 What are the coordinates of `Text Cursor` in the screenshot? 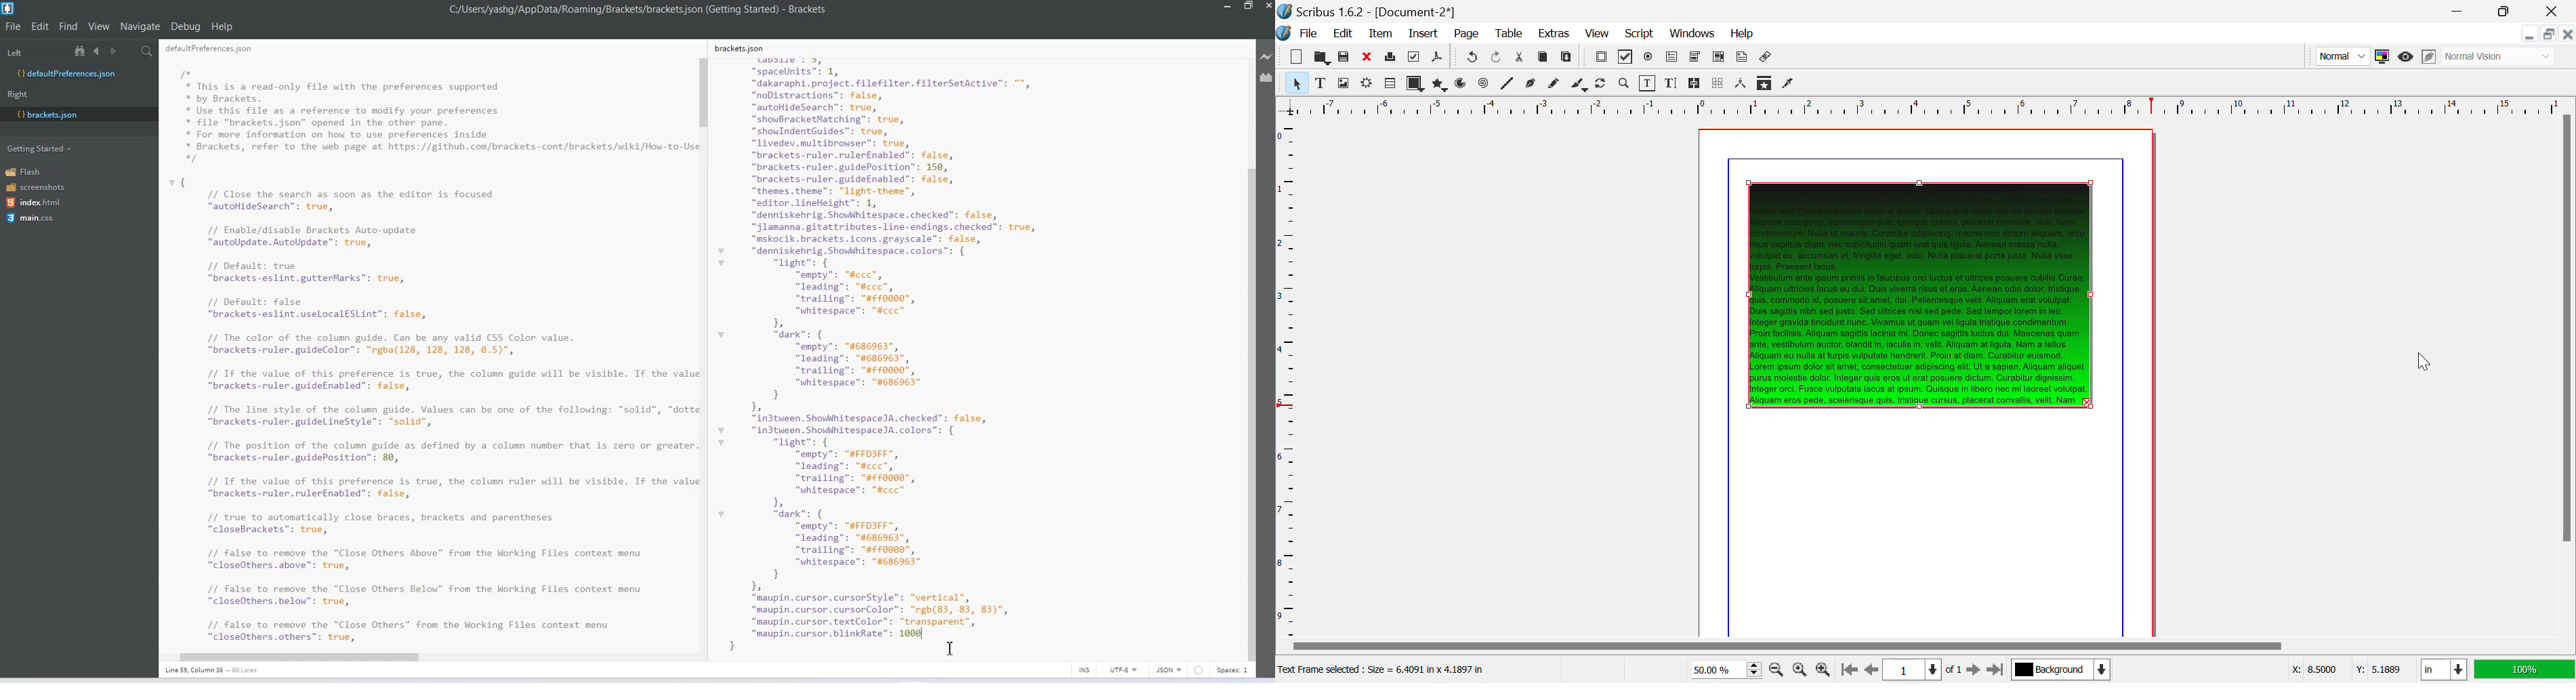 It's located at (953, 647).